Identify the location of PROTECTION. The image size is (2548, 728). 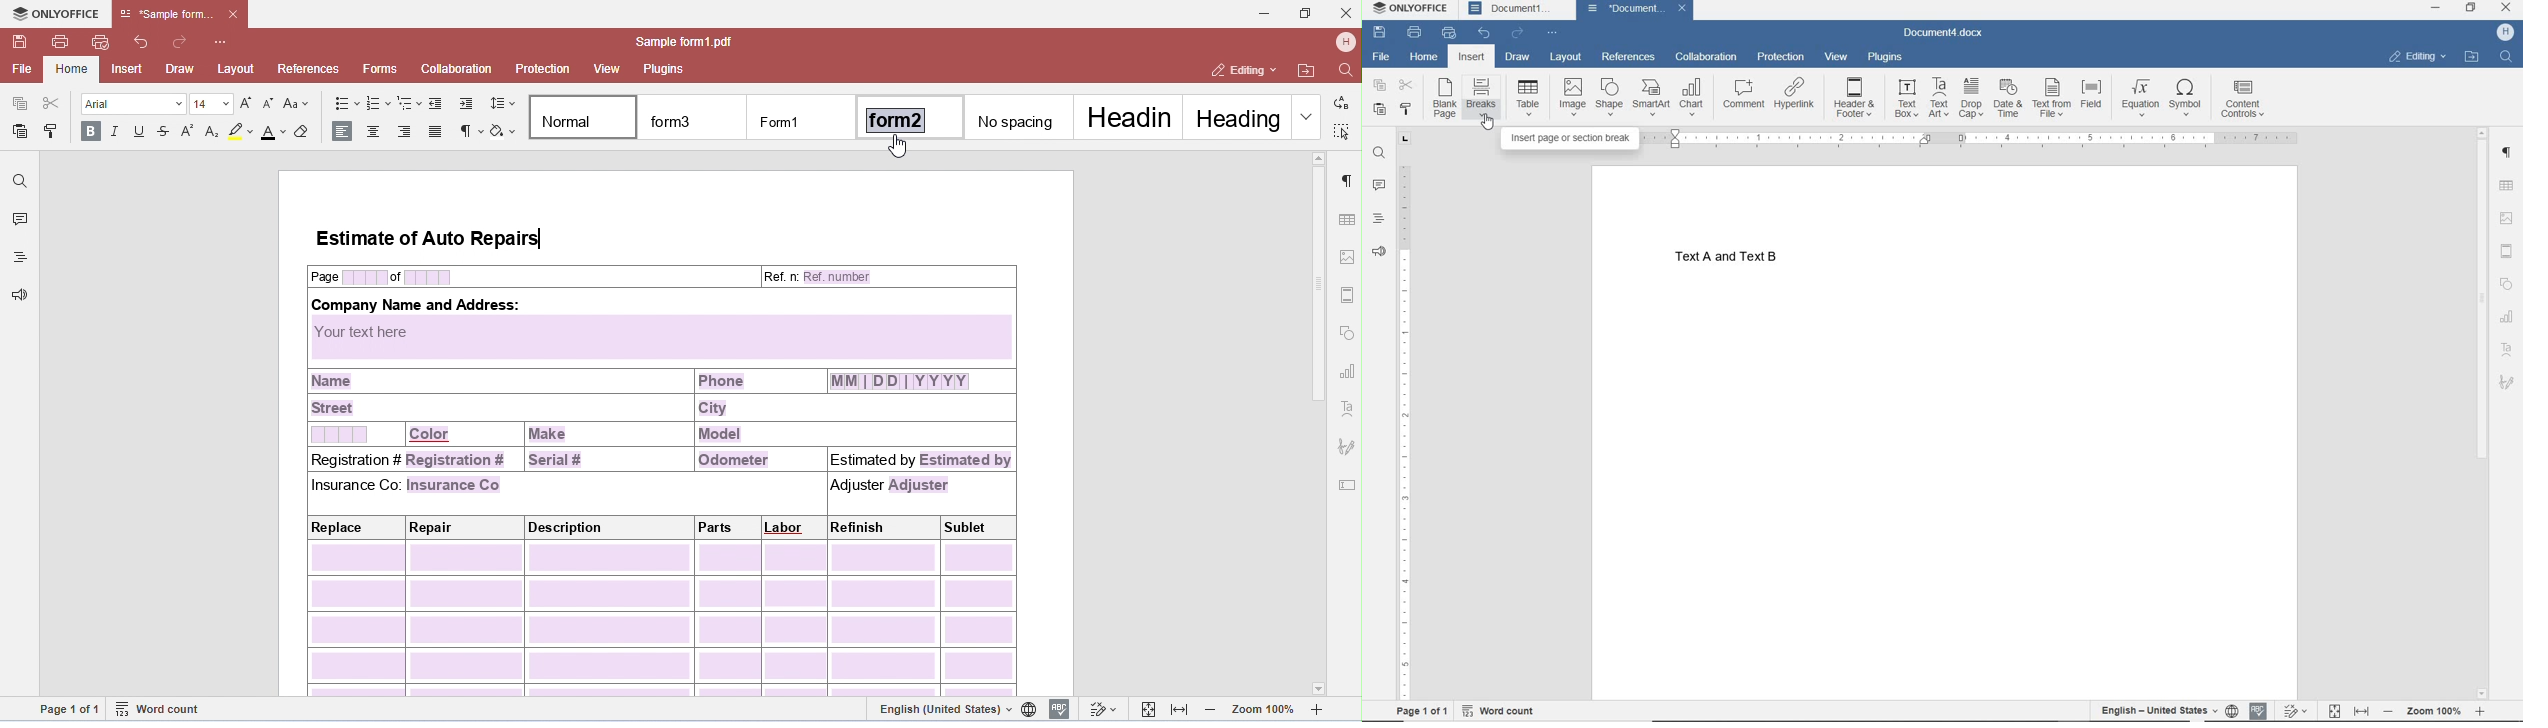
(1780, 57).